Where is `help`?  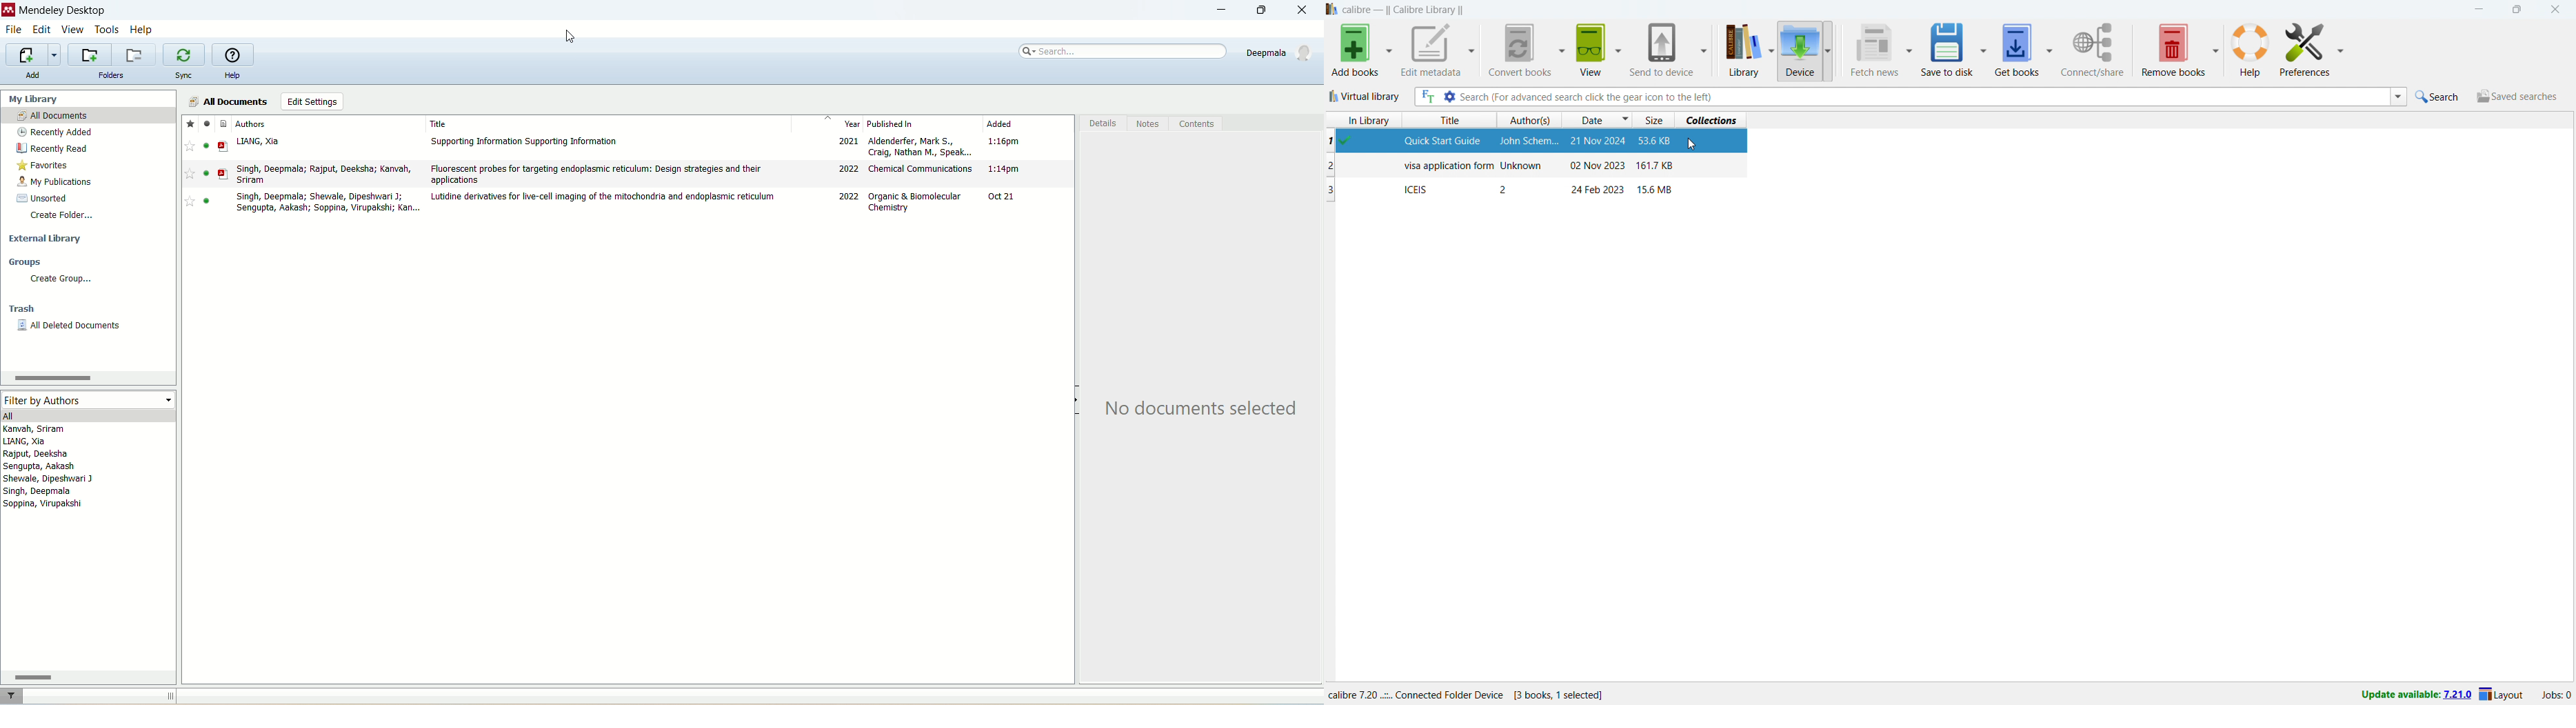 help is located at coordinates (232, 76).